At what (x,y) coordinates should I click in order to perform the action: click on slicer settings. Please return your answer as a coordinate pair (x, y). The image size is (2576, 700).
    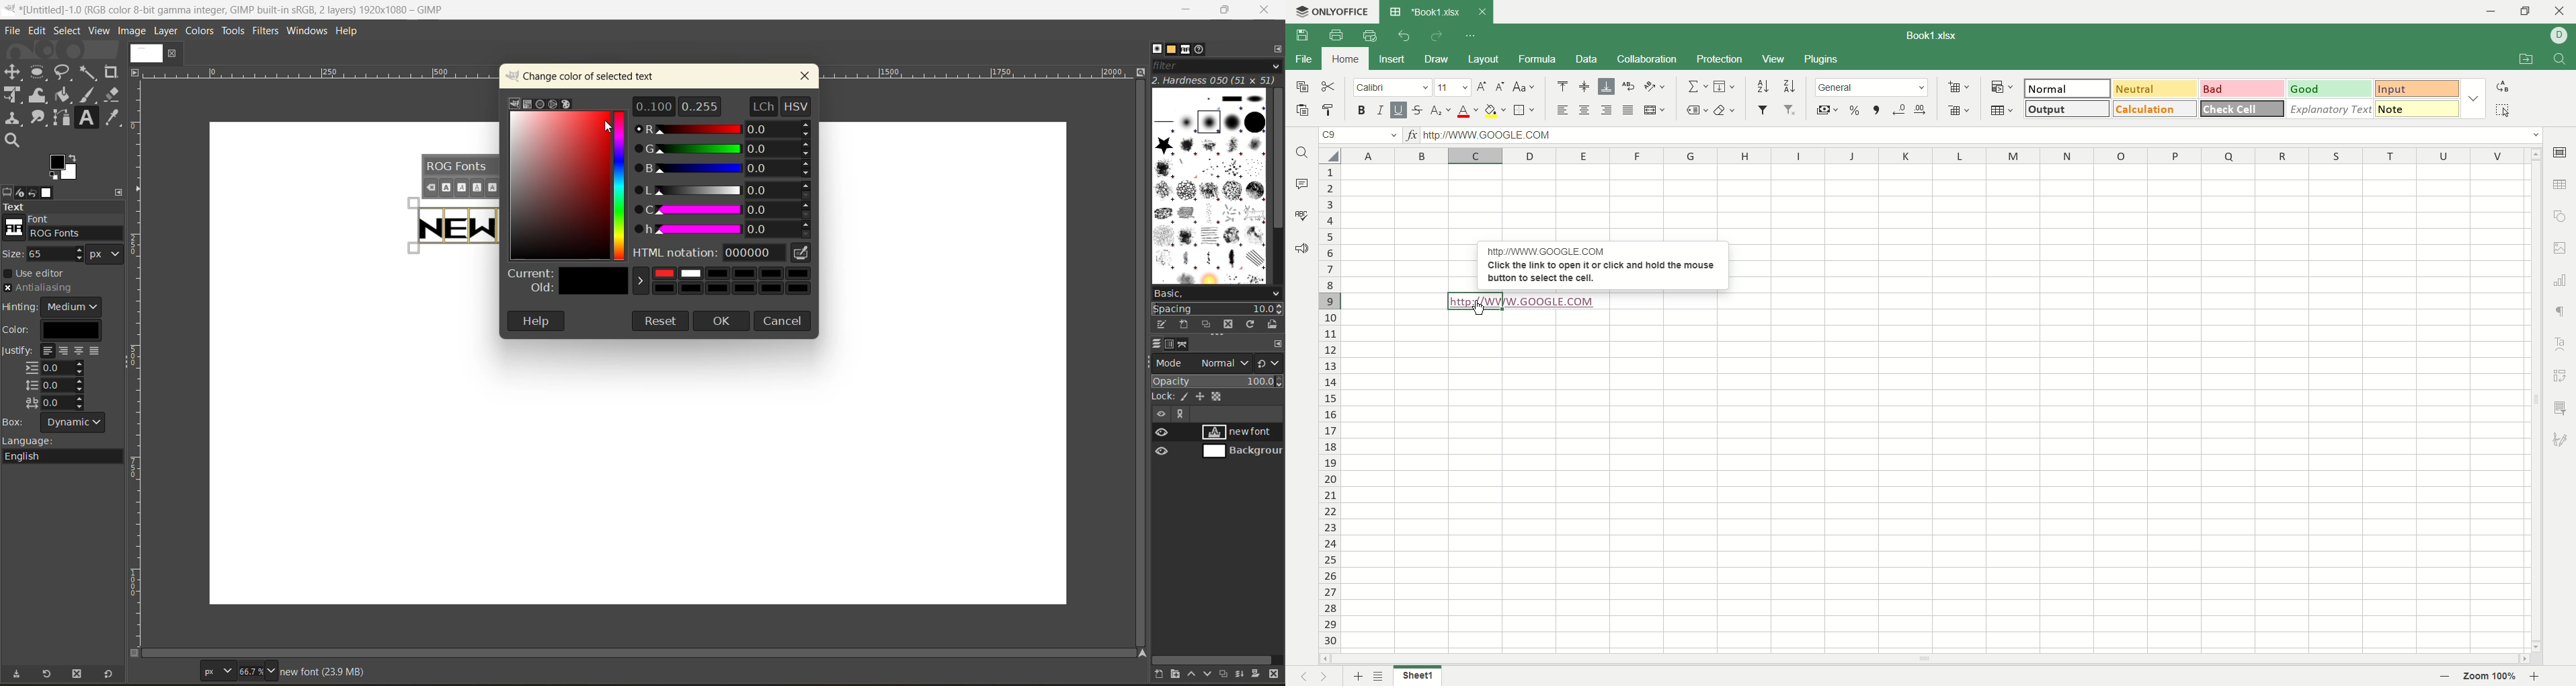
    Looking at the image, I should click on (2560, 406).